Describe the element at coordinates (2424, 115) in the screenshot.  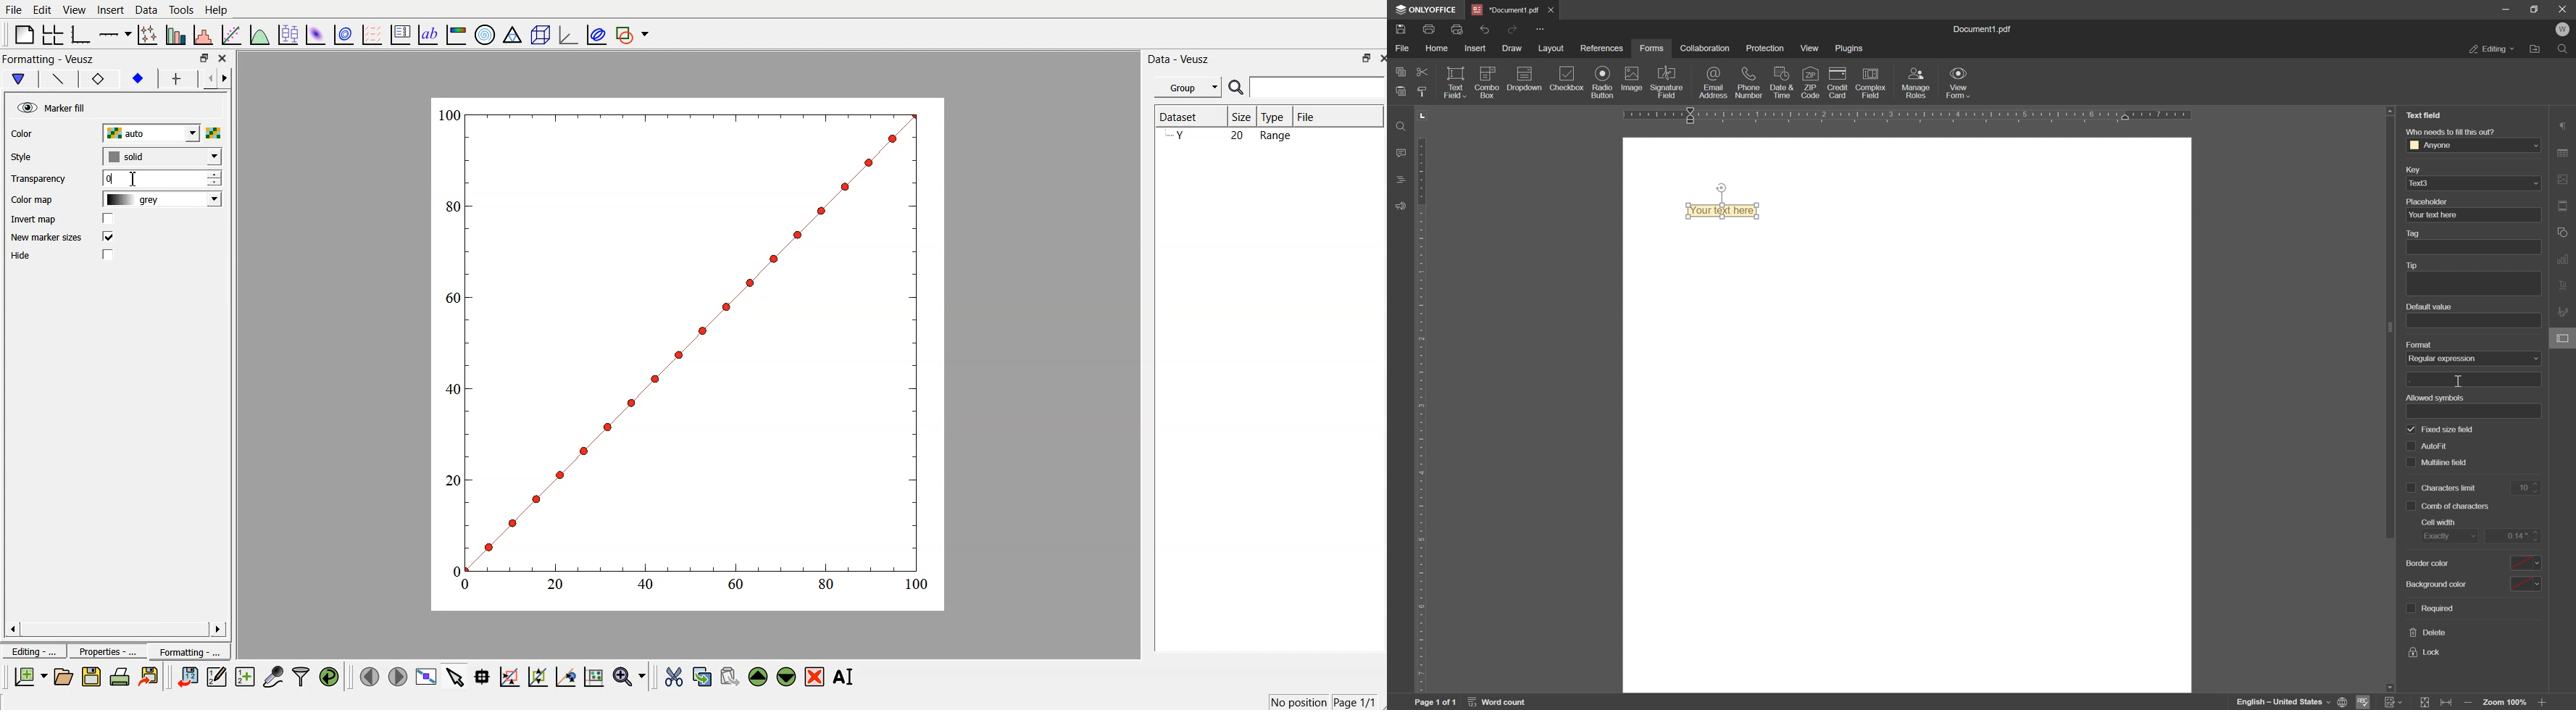
I see `text field` at that location.